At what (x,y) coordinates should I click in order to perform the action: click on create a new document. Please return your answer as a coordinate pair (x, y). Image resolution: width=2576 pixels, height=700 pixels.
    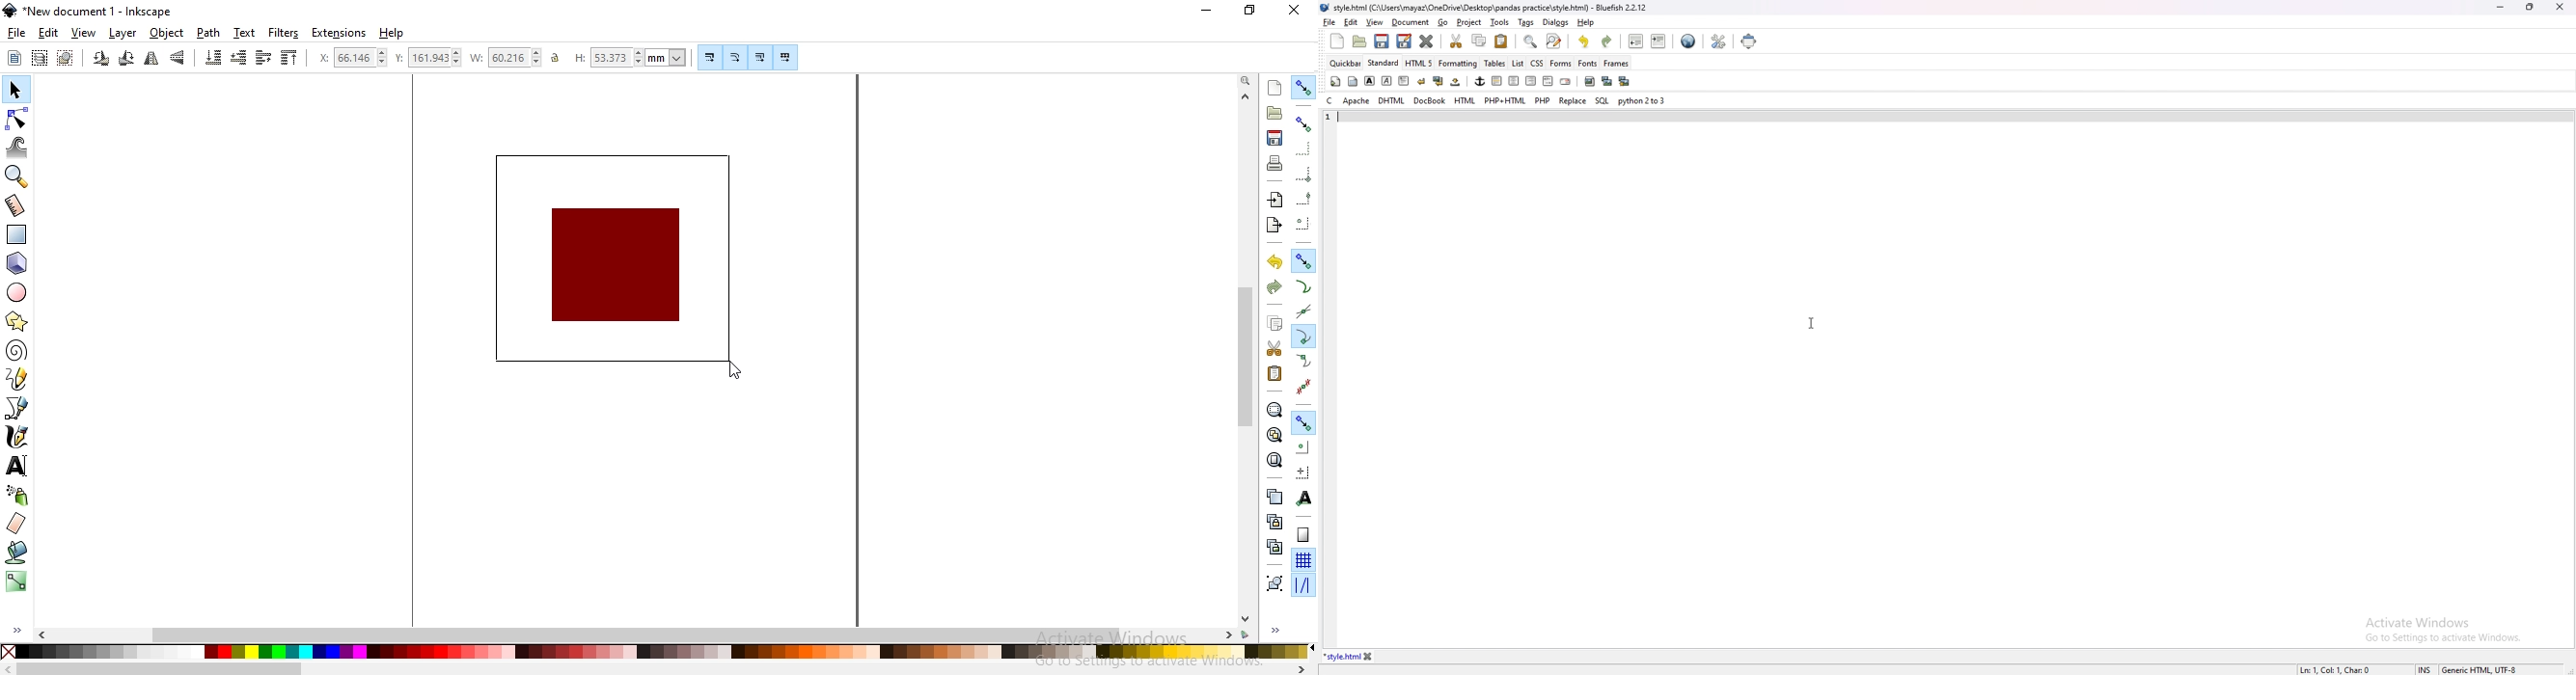
    Looking at the image, I should click on (1275, 88).